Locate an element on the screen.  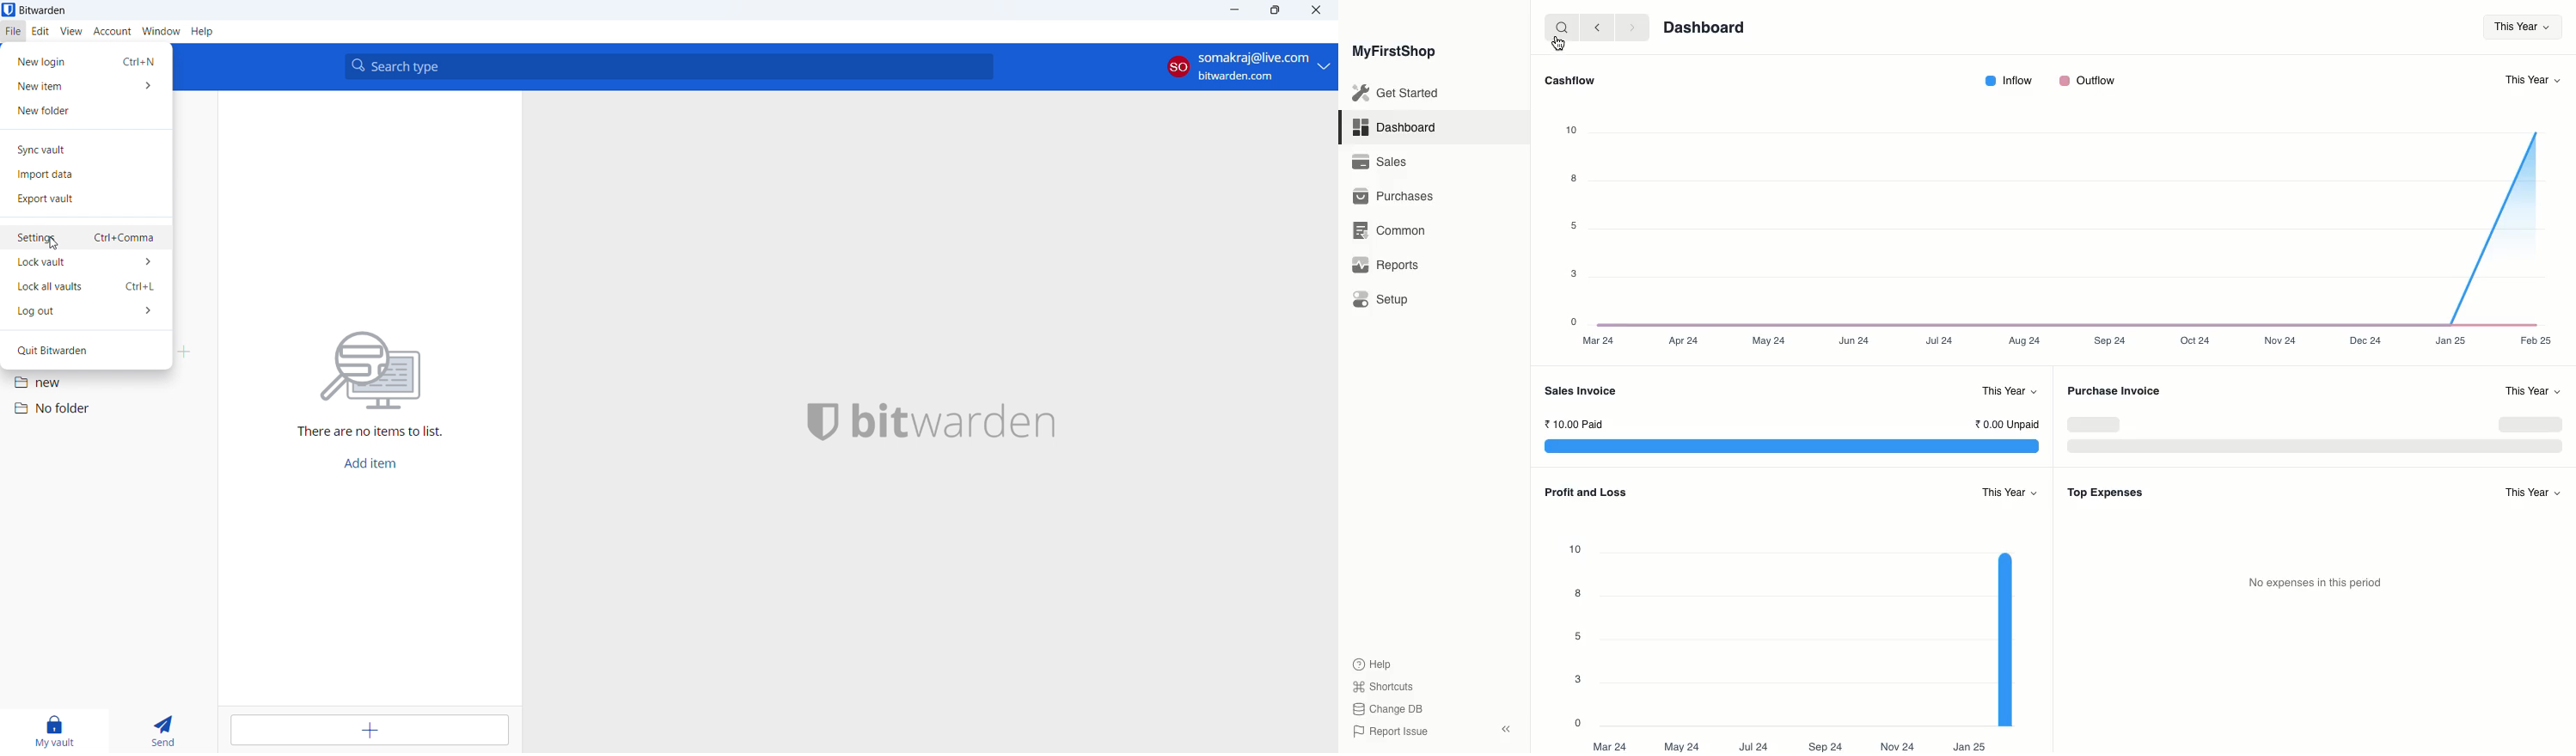
quit bitwarden is located at coordinates (86, 351).